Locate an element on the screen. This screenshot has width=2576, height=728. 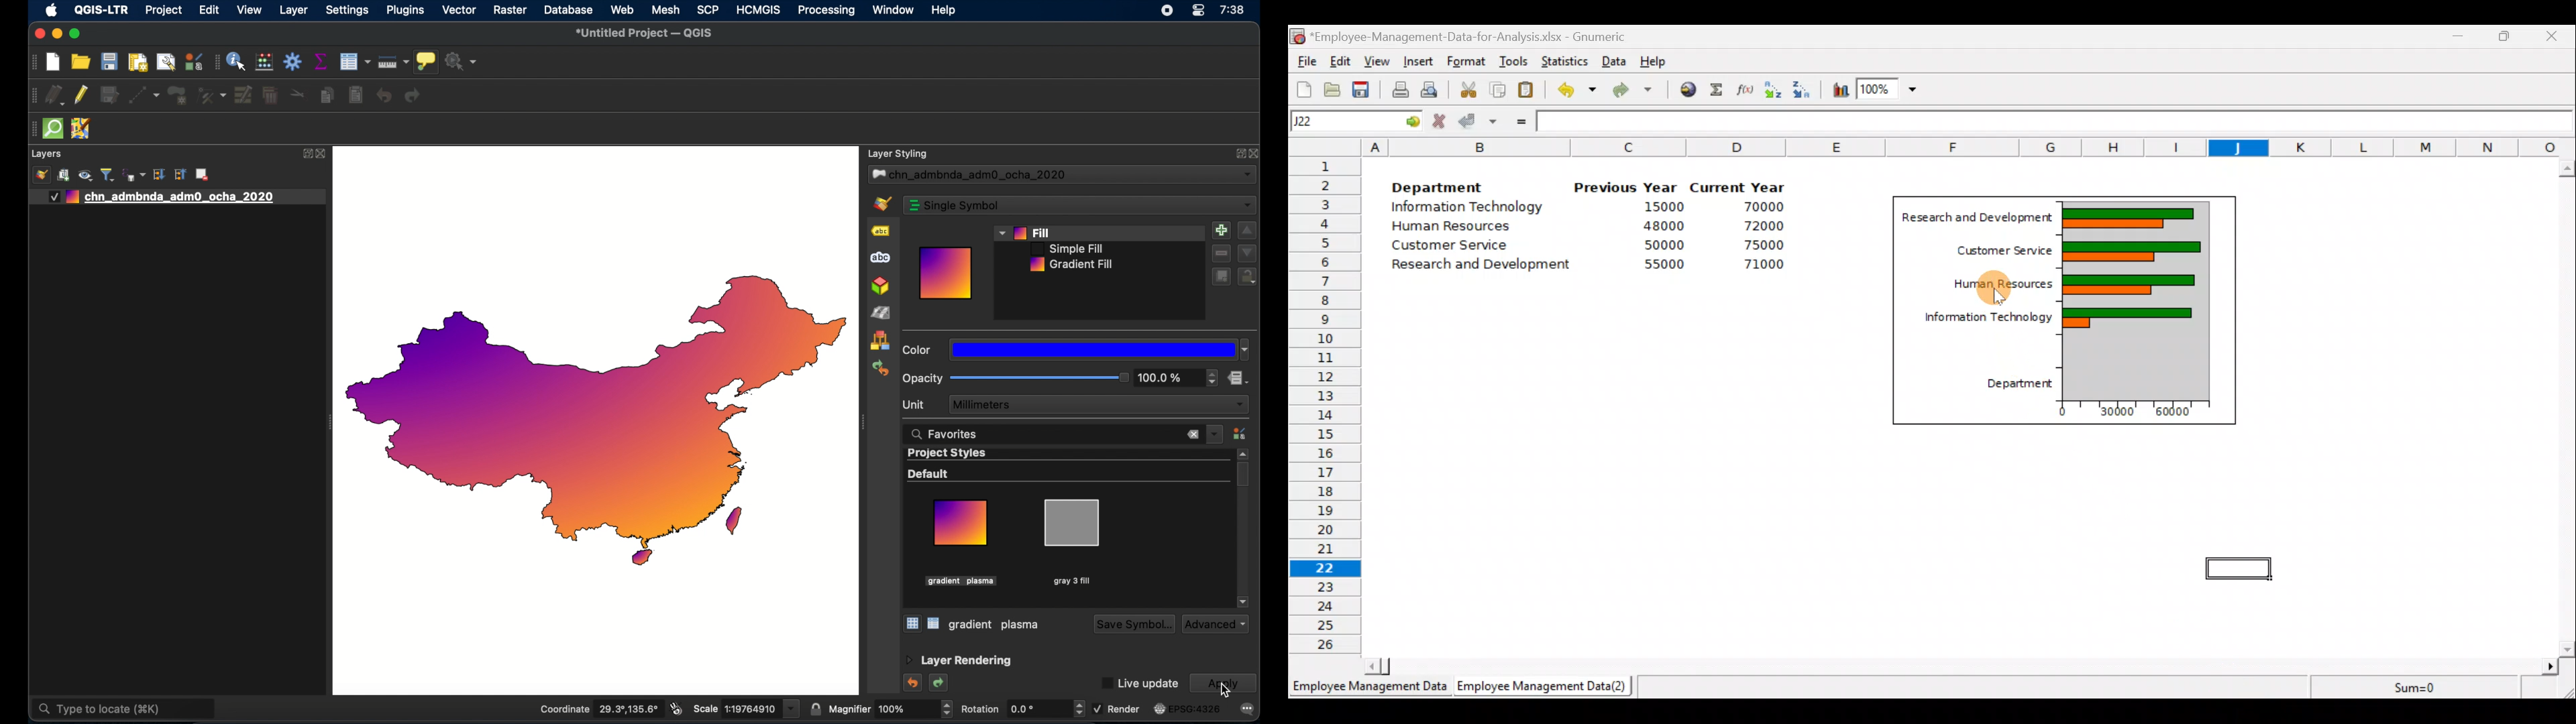
gradient plasma is located at coordinates (961, 543).